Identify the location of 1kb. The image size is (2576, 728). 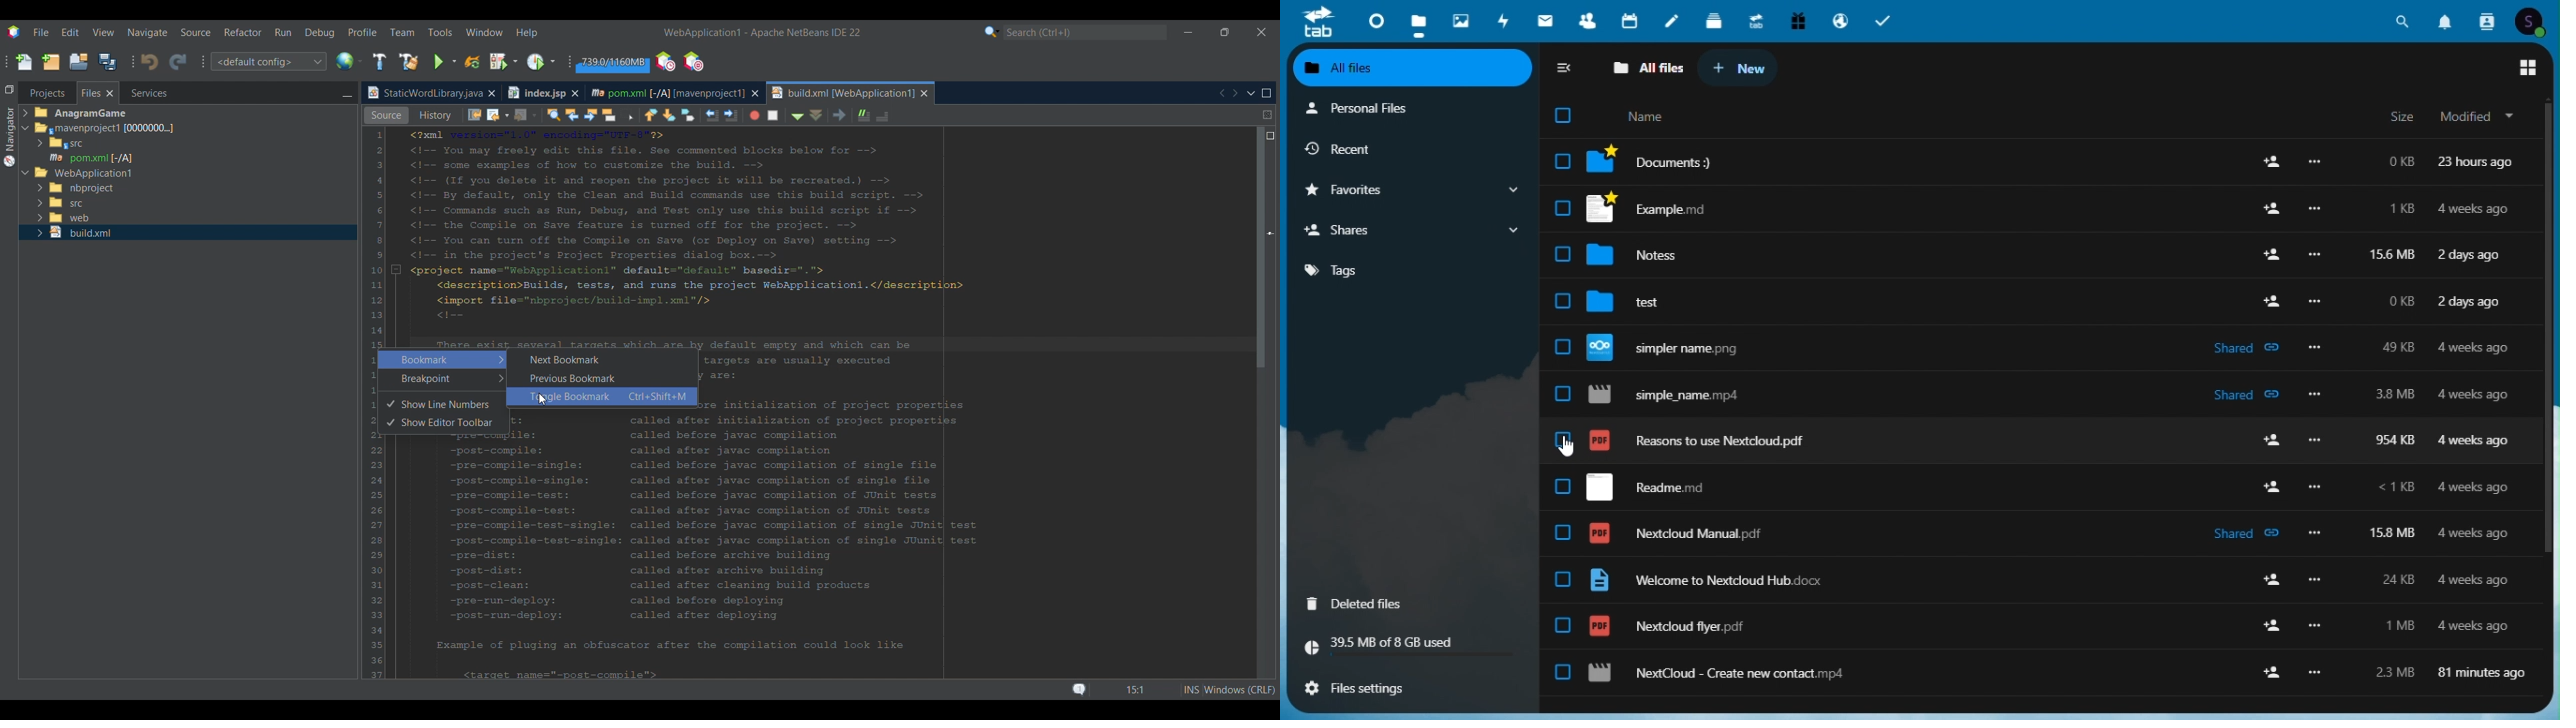
(2400, 210).